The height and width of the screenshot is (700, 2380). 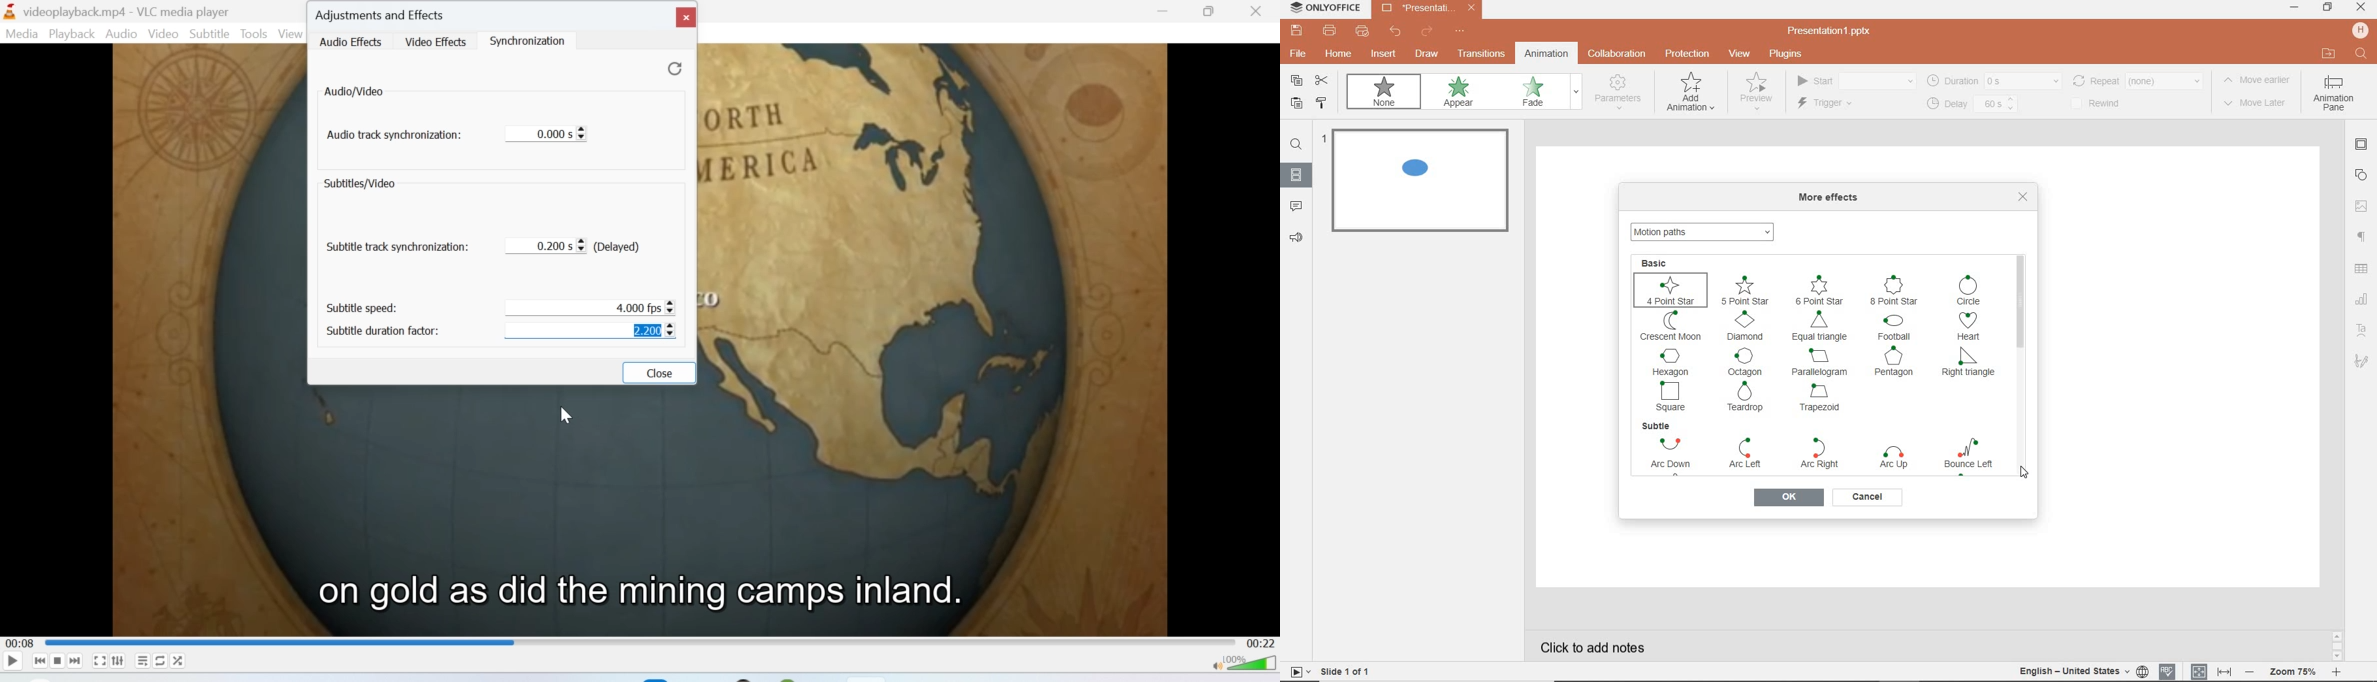 What do you see at coordinates (2200, 669) in the screenshot?
I see `fit to slide` at bounding box center [2200, 669].